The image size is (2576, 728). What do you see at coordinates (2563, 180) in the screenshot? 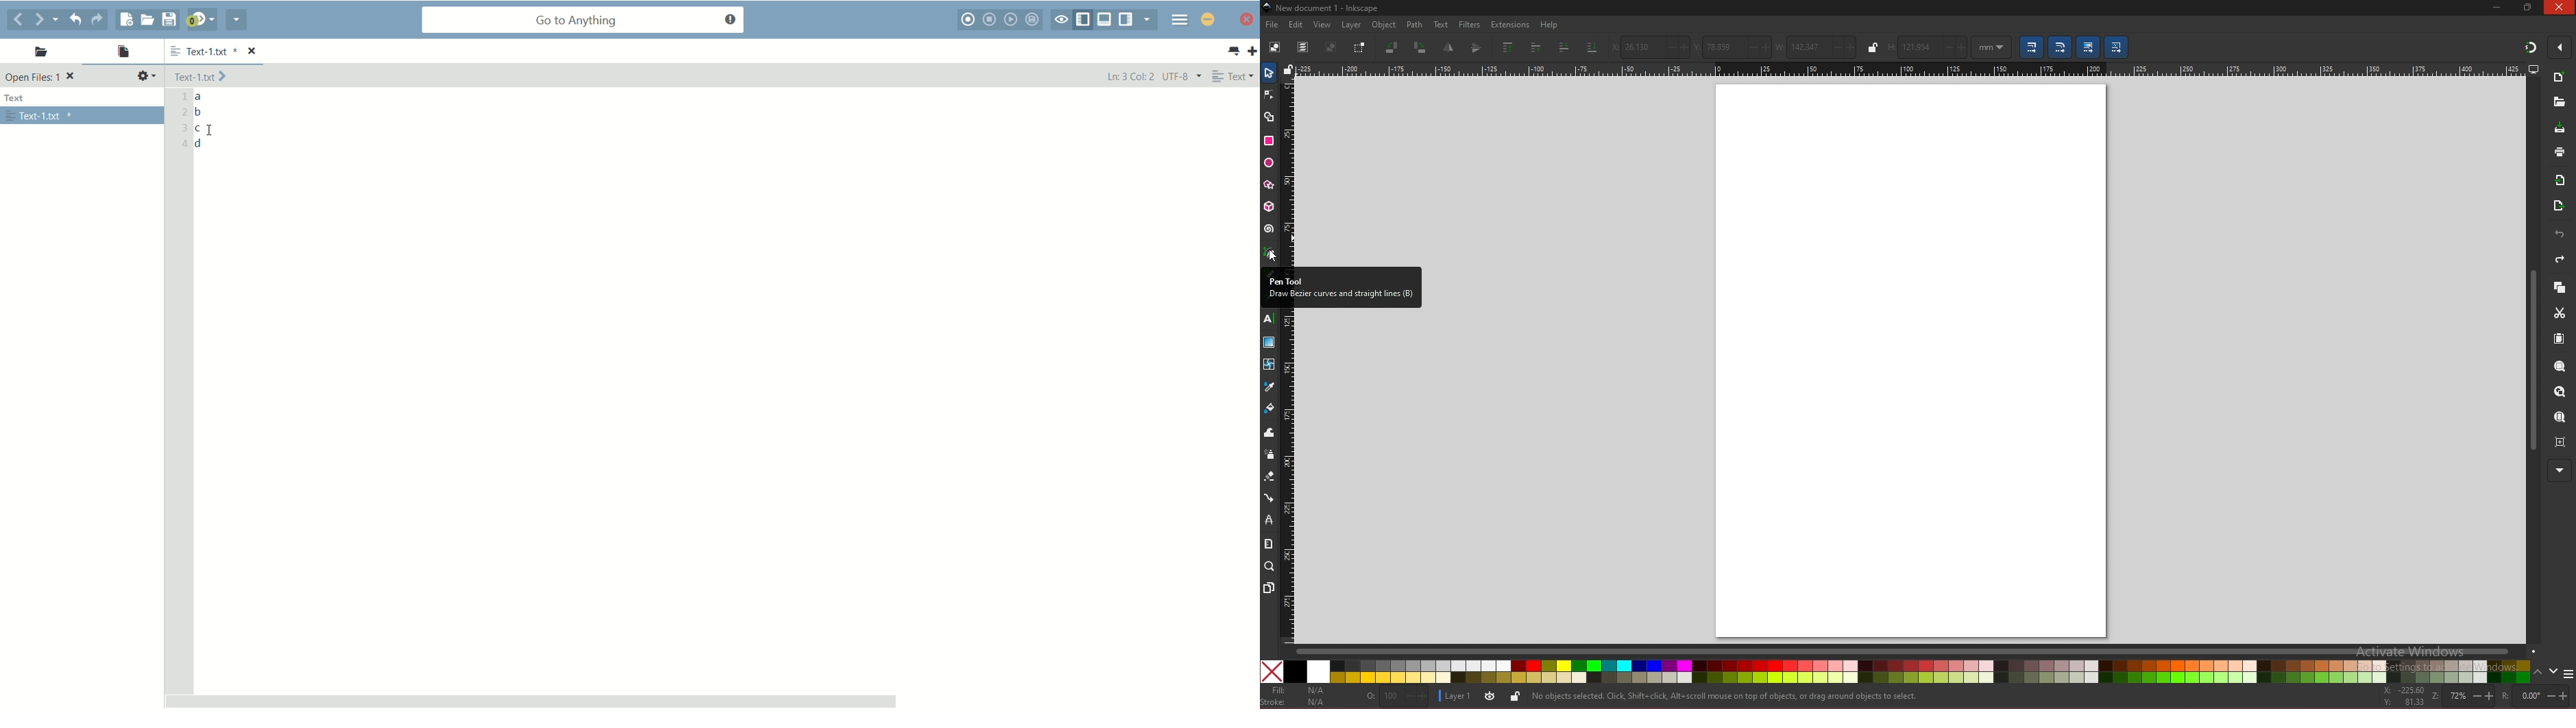
I see `import` at bounding box center [2563, 180].